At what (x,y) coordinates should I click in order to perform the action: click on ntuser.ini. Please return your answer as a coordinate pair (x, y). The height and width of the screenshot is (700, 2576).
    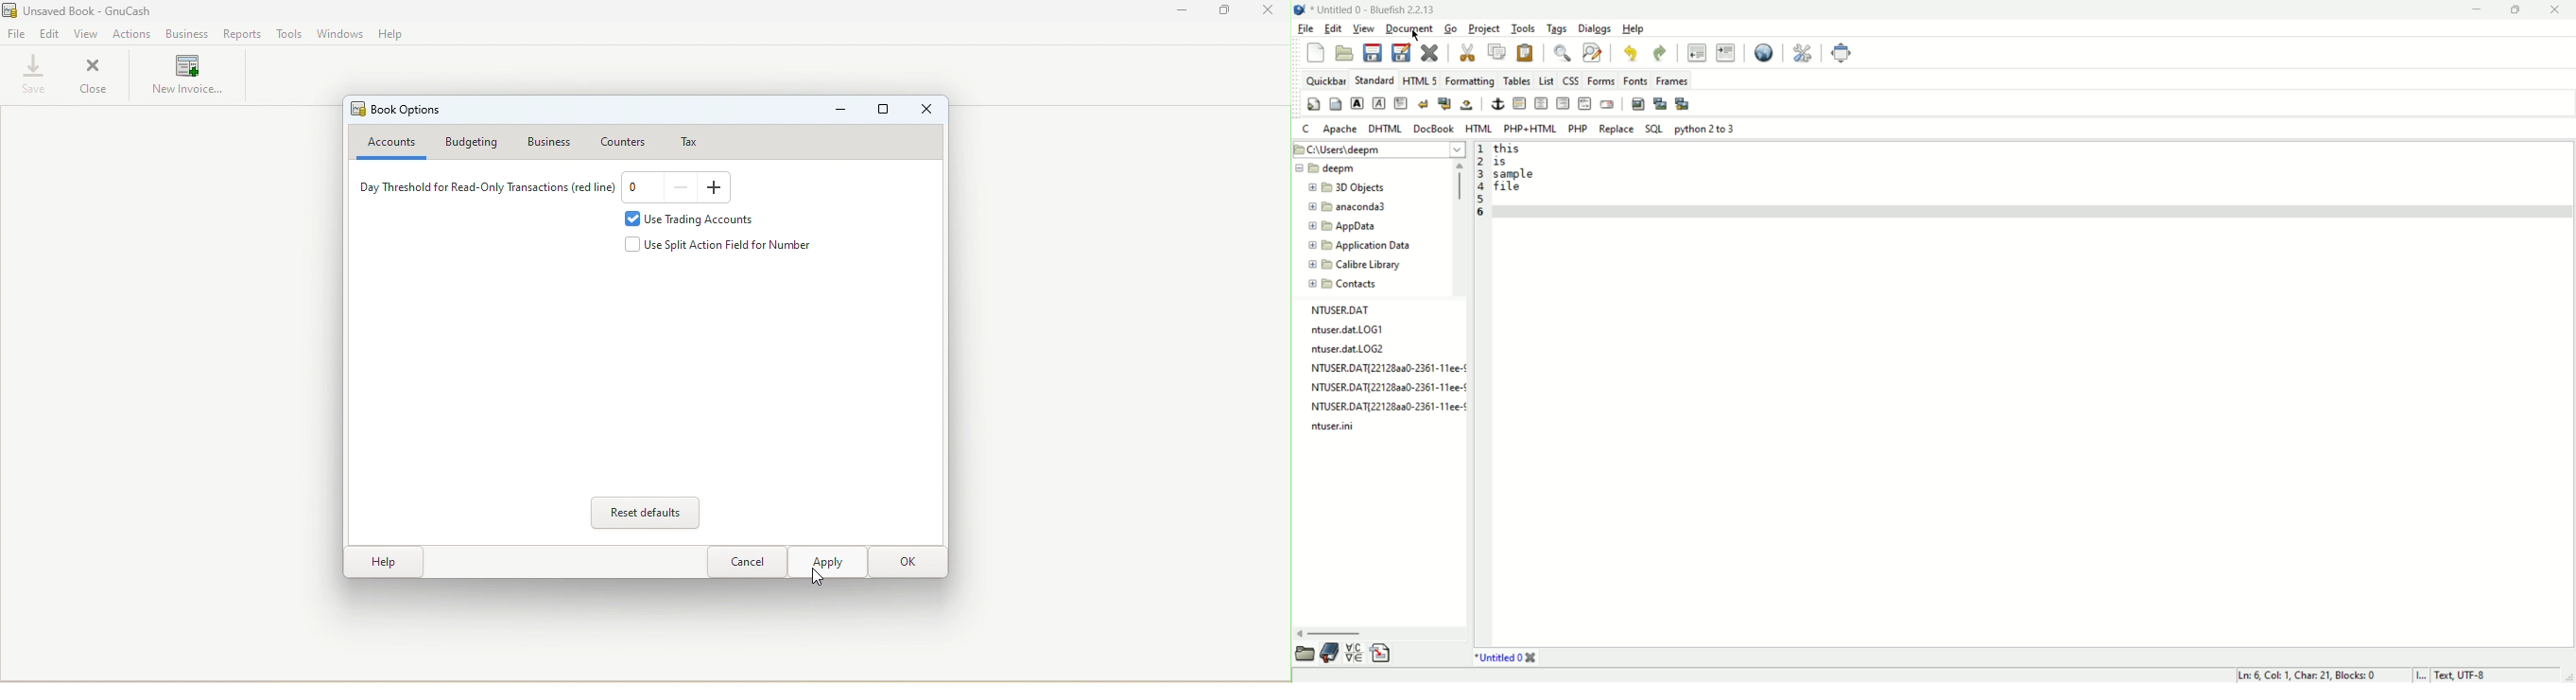
    Looking at the image, I should click on (1339, 425).